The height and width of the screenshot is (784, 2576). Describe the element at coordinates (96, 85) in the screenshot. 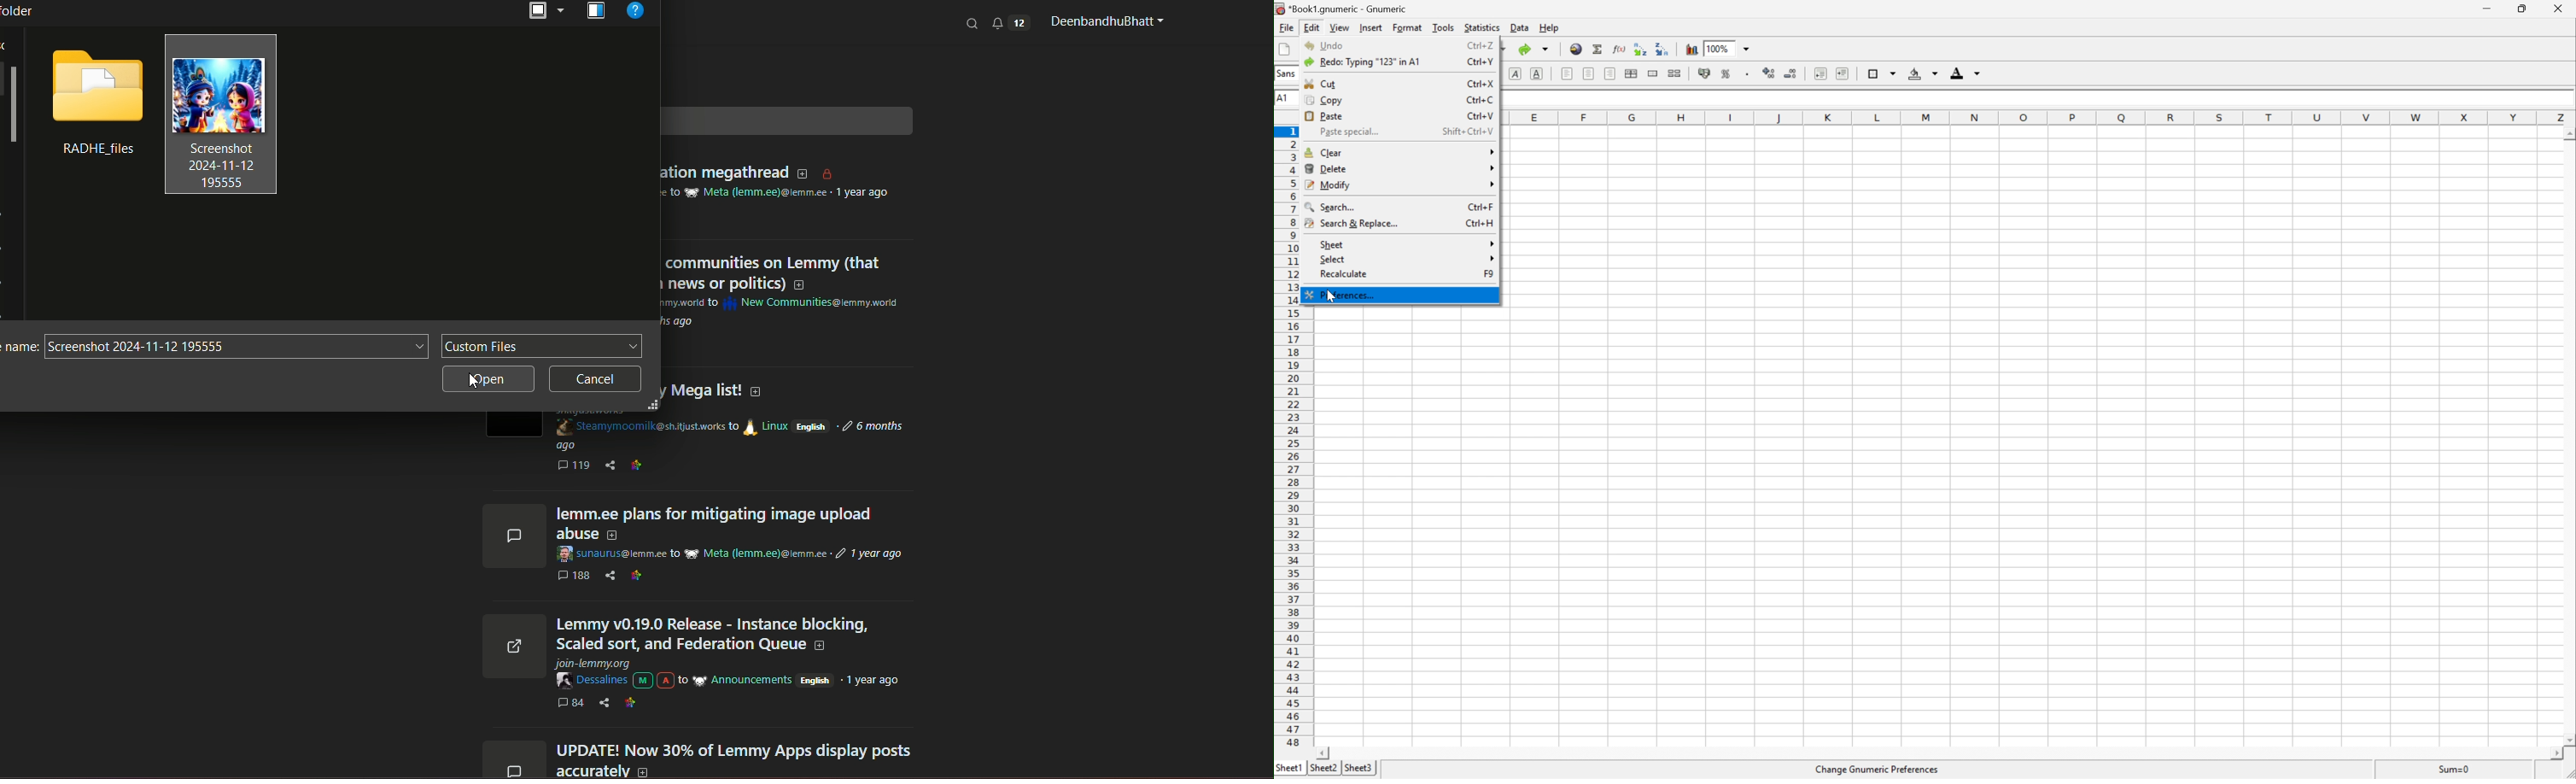

I see `folder` at that location.